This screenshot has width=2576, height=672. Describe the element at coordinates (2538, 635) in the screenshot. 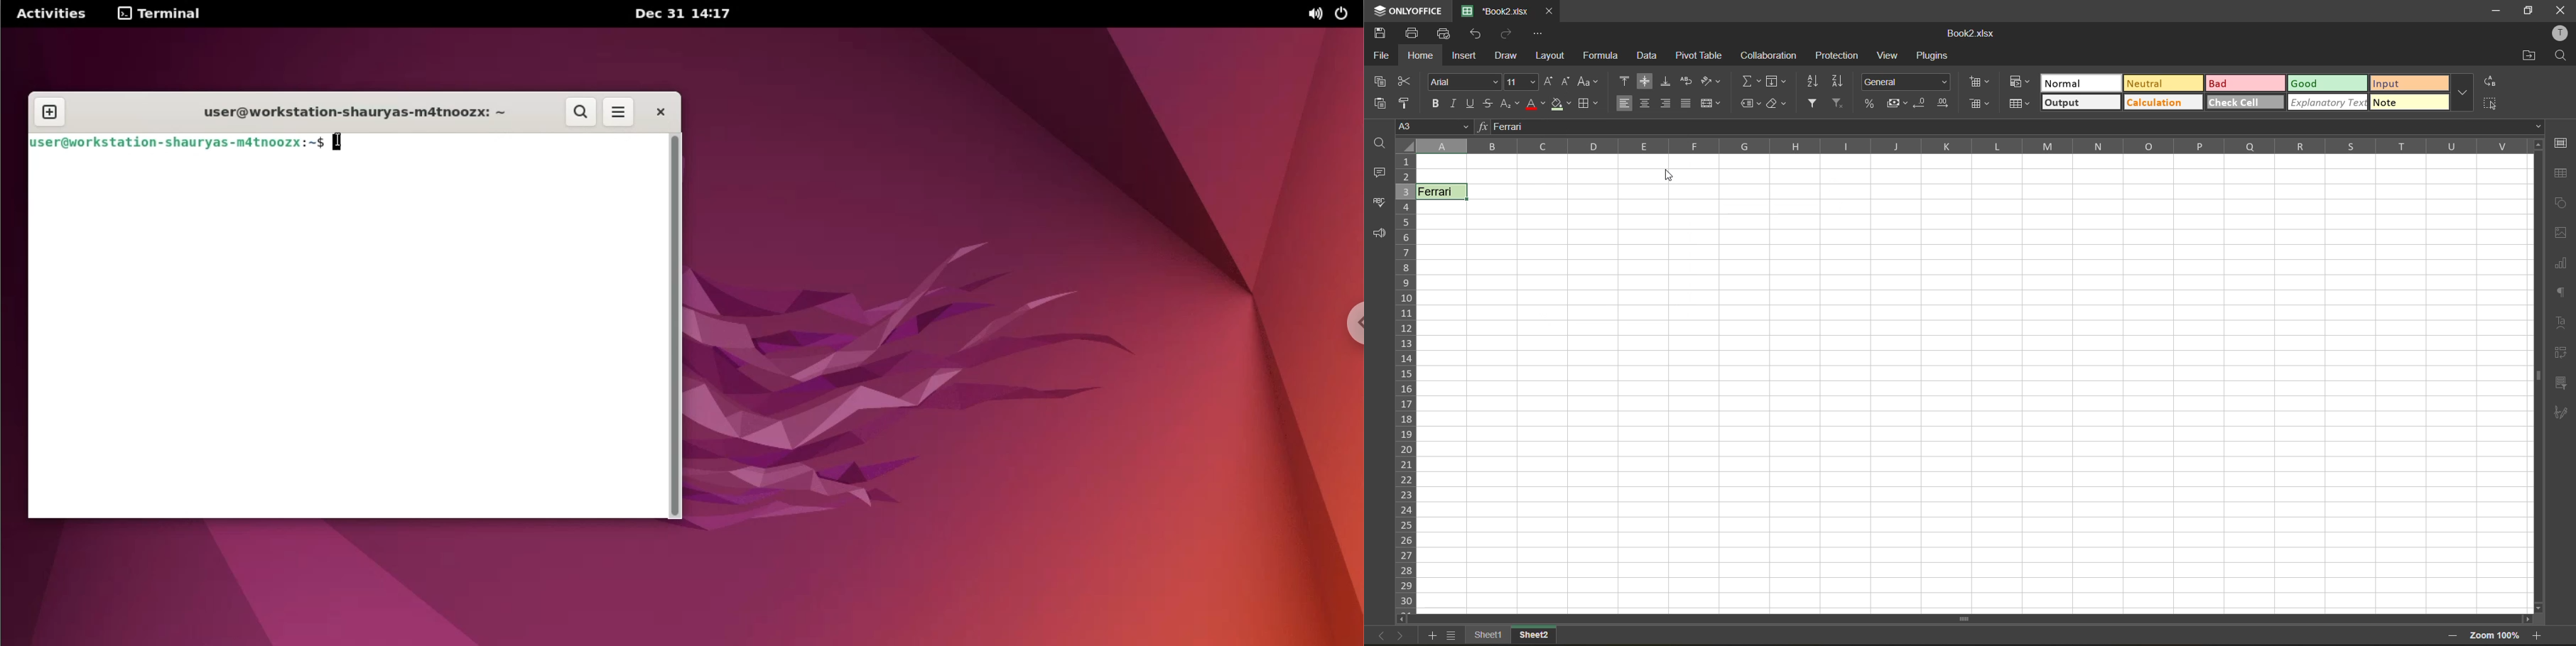

I see `zoom in` at that location.